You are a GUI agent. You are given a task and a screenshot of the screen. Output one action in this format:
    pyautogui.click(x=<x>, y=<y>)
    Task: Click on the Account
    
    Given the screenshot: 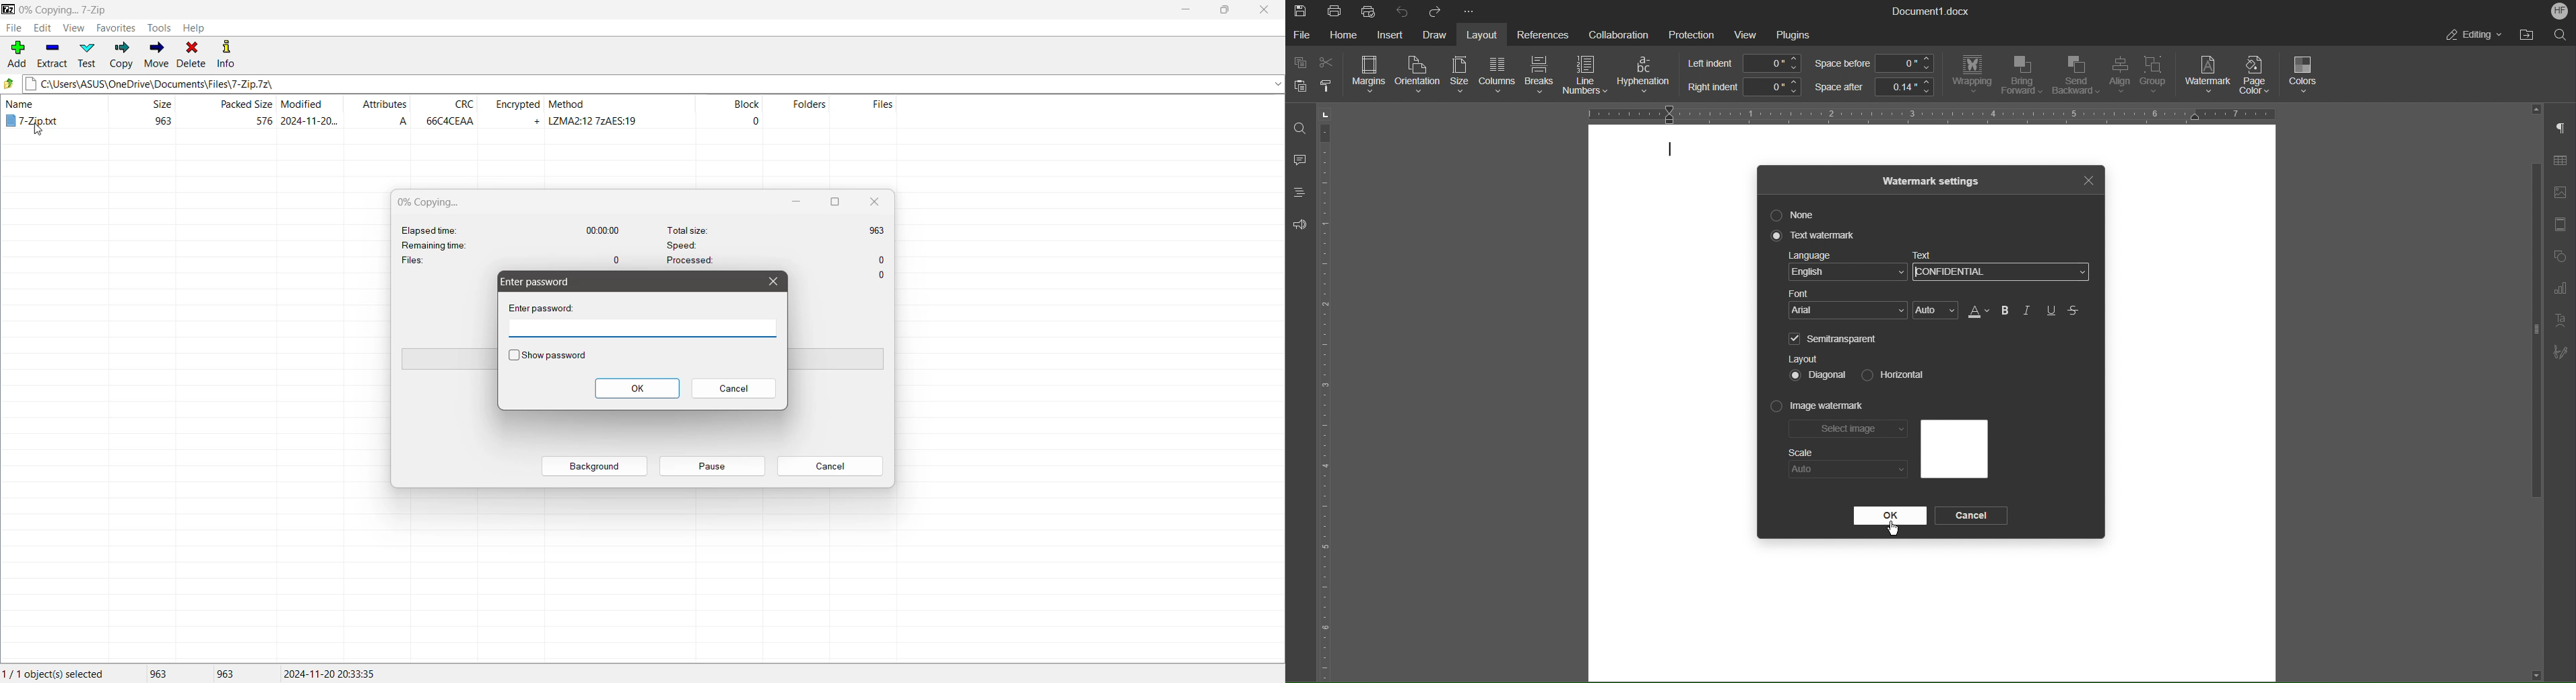 What is the action you would take?
    pyautogui.click(x=2560, y=11)
    